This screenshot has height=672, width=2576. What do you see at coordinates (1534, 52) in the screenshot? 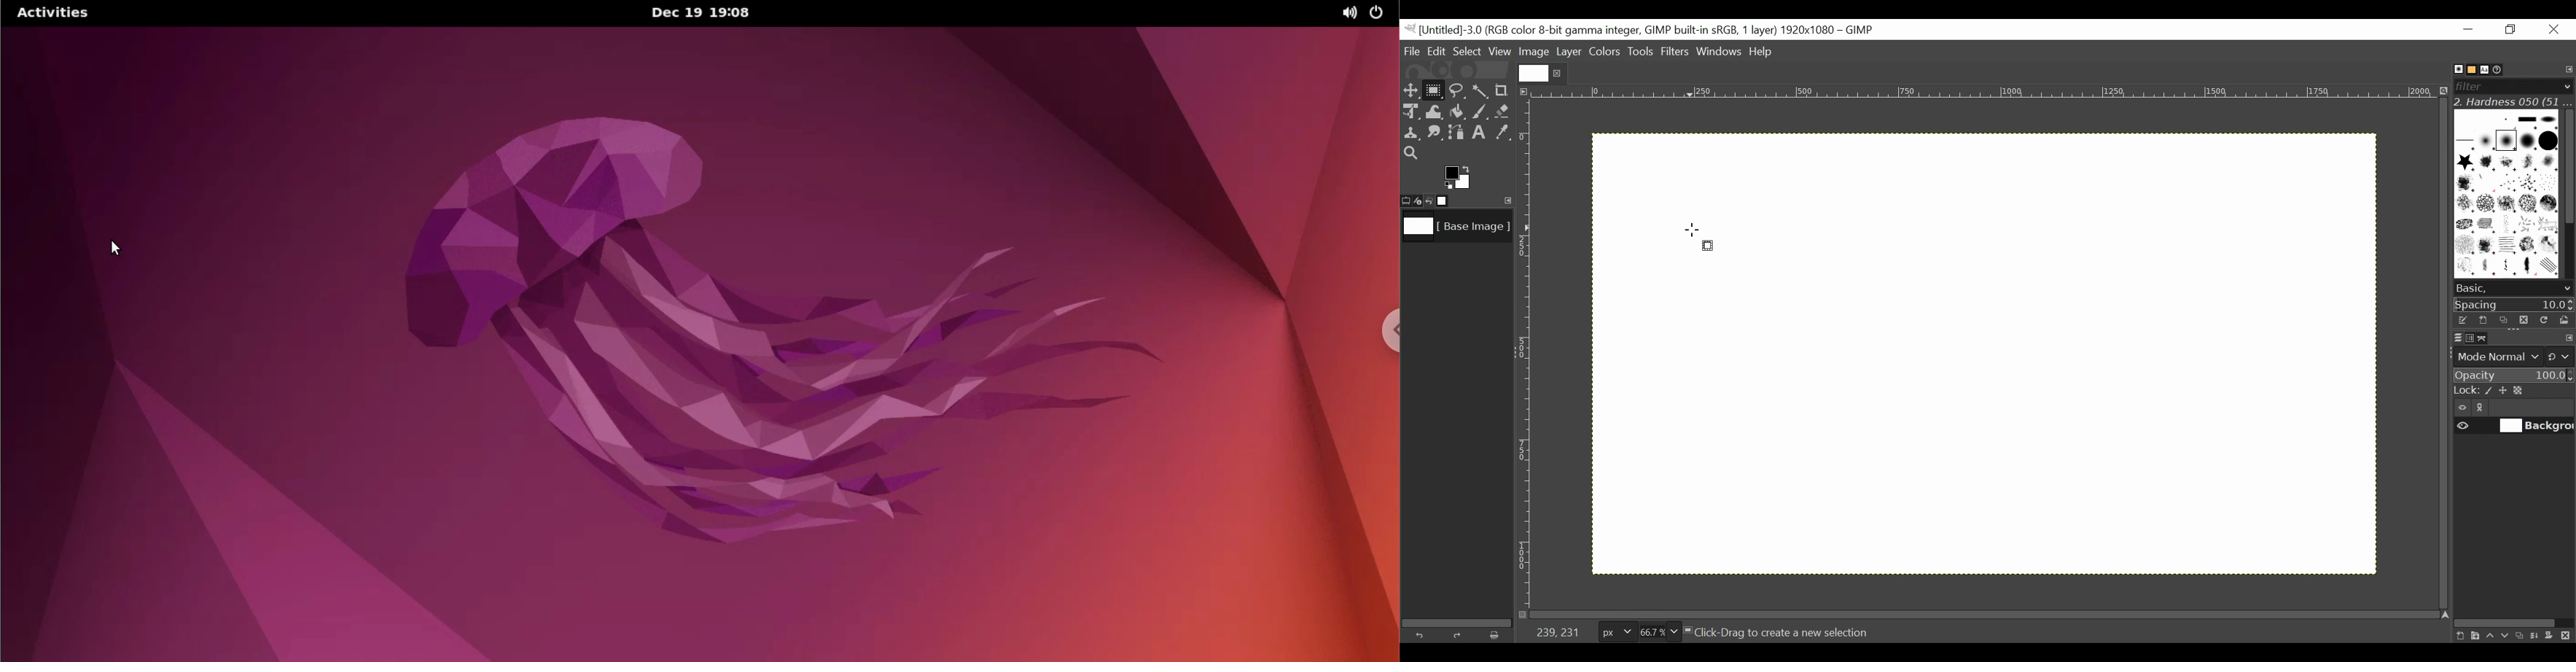
I see `Image` at bounding box center [1534, 52].